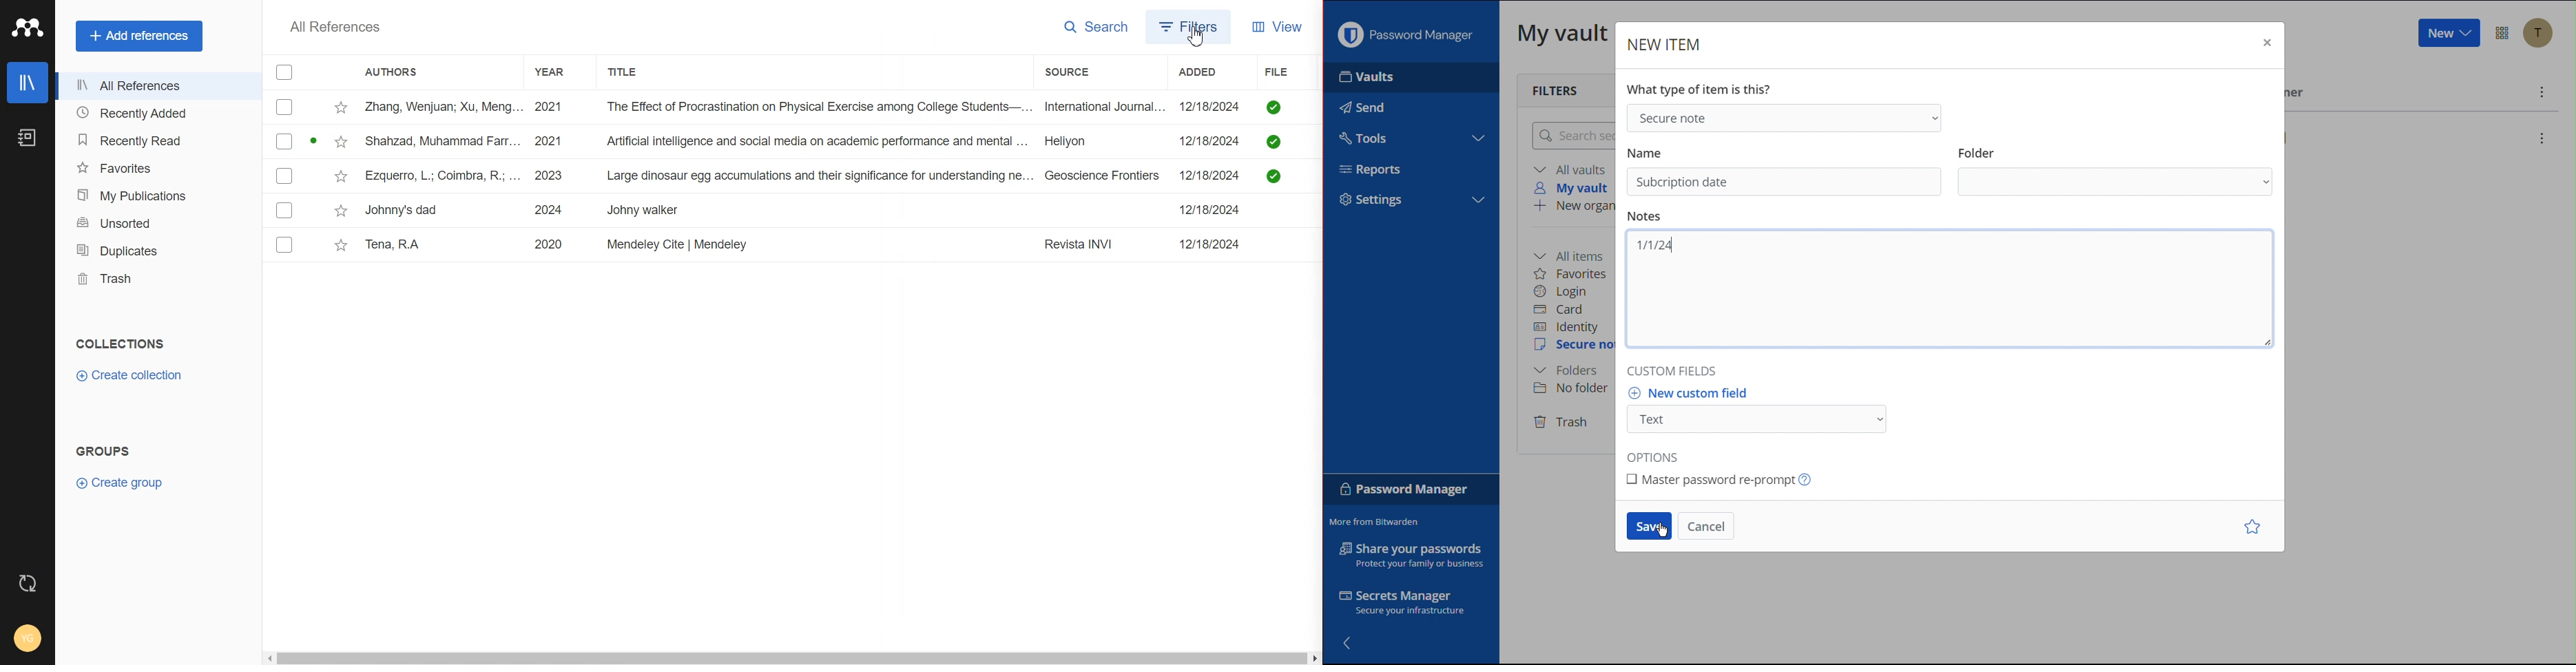 Image resolution: width=2576 pixels, height=672 pixels. Describe the element at coordinates (1562, 423) in the screenshot. I see `Trash` at that location.